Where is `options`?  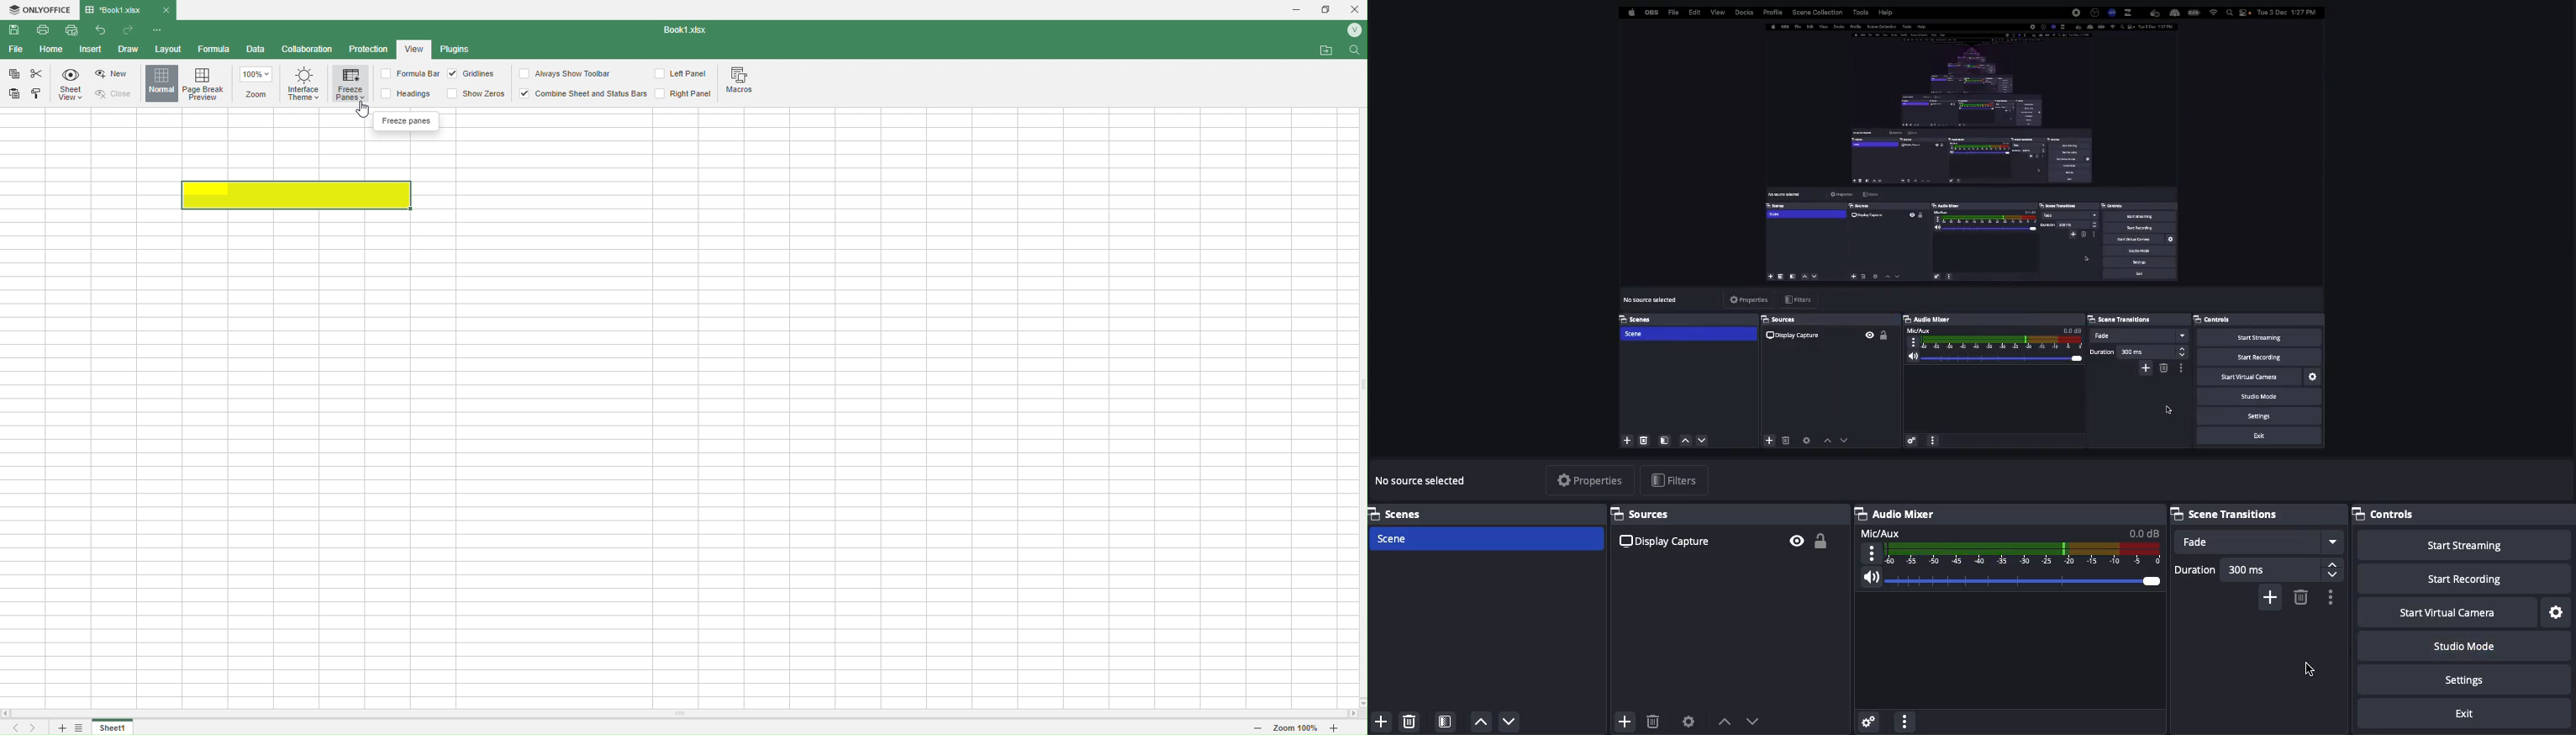
options is located at coordinates (1905, 721).